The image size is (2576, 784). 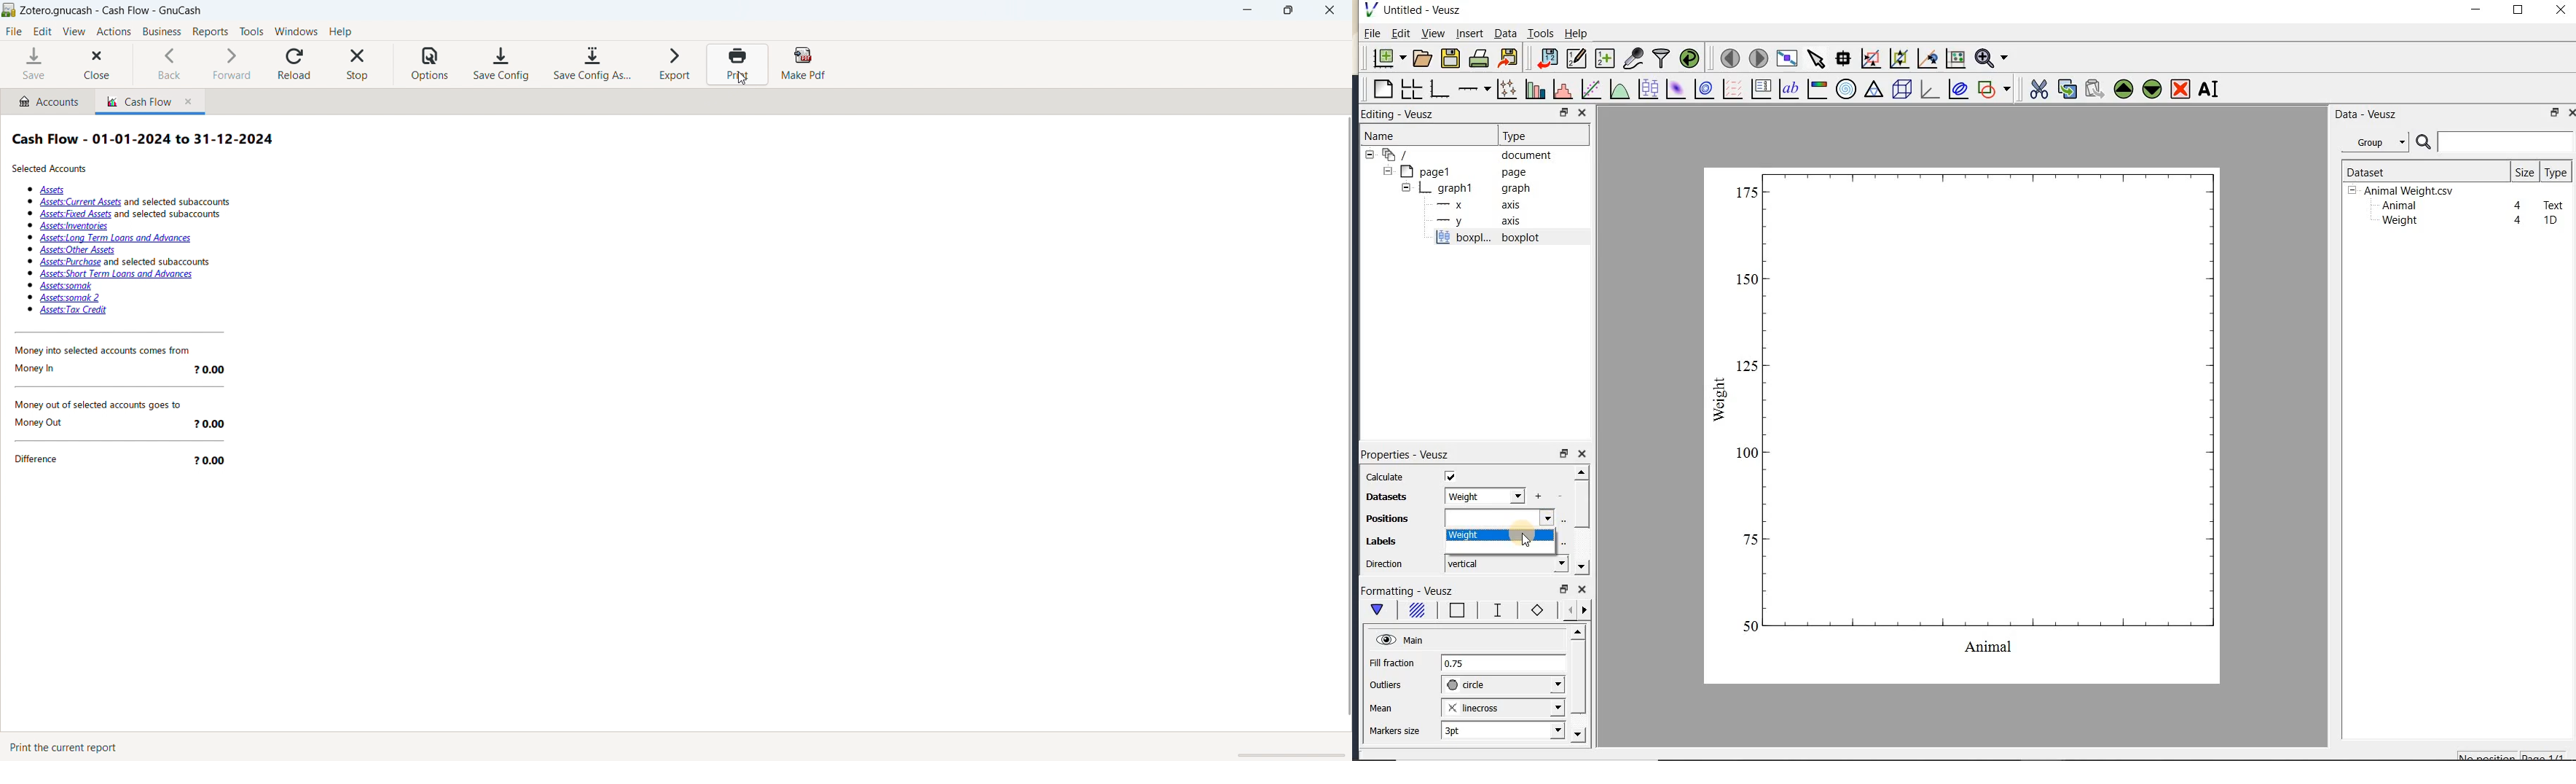 I want to click on 4, so click(x=2518, y=206).